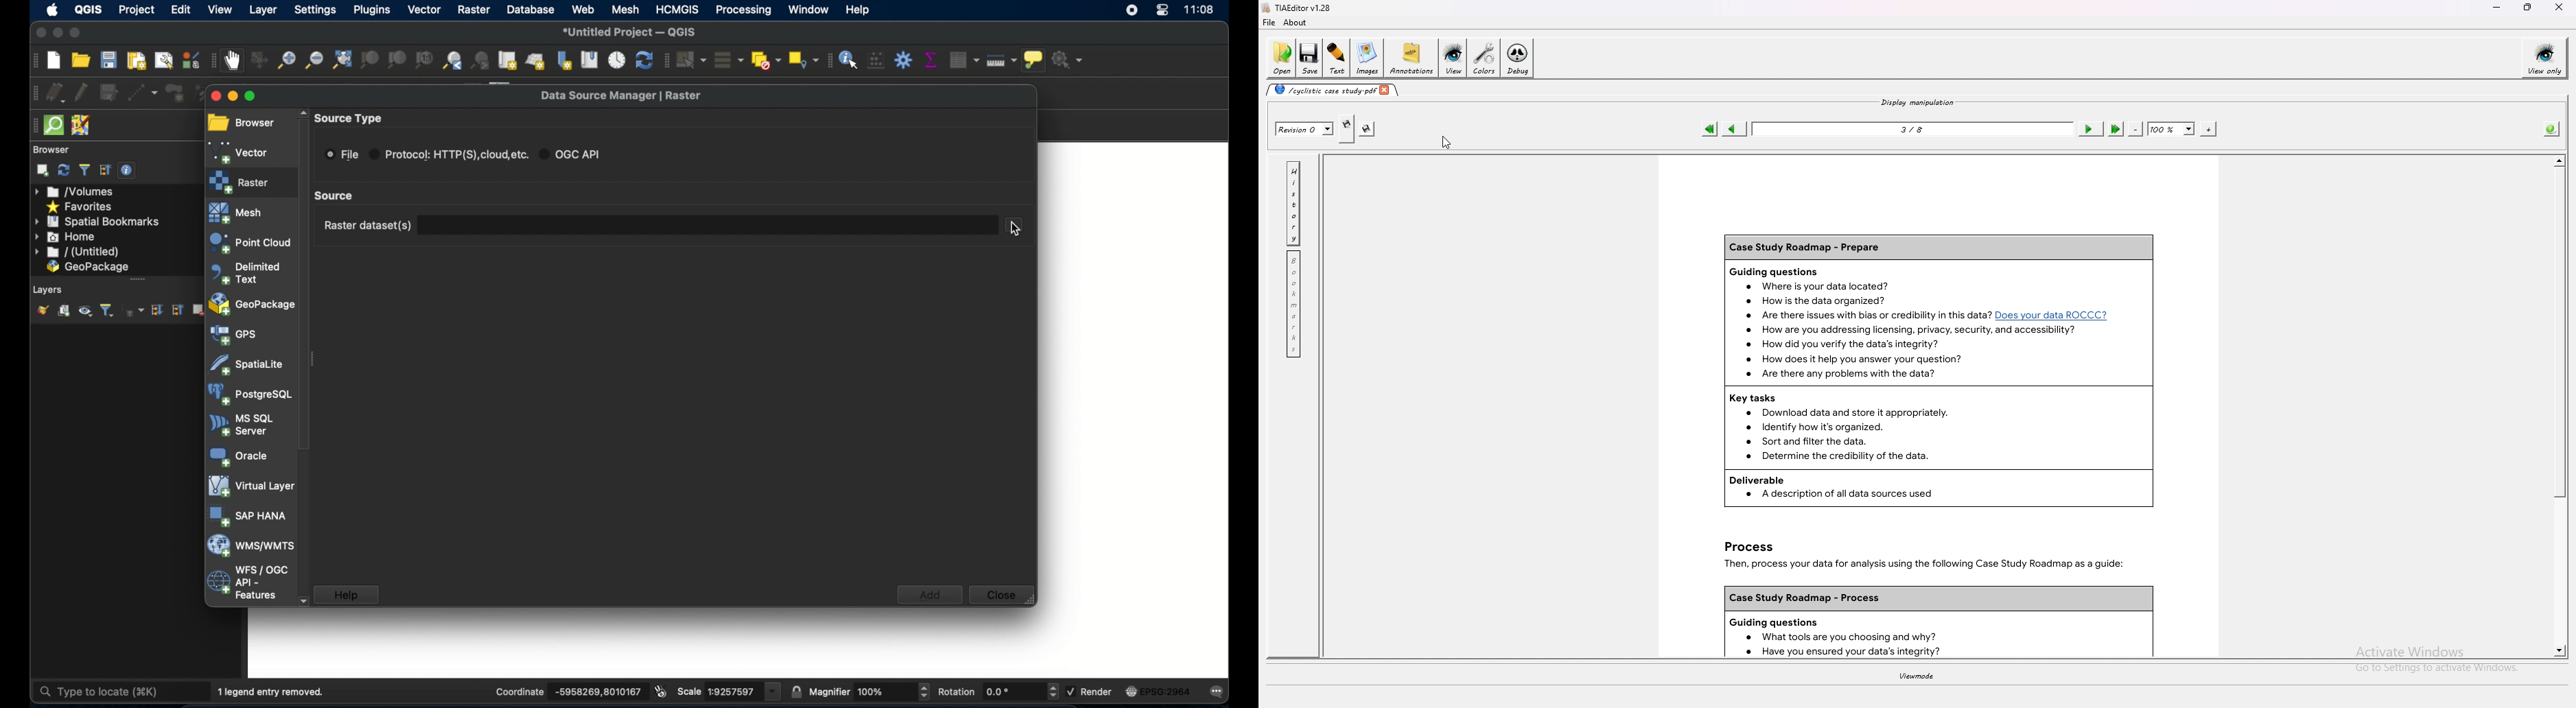 This screenshot has width=2576, height=728. I want to click on scale, so click(690, 692).